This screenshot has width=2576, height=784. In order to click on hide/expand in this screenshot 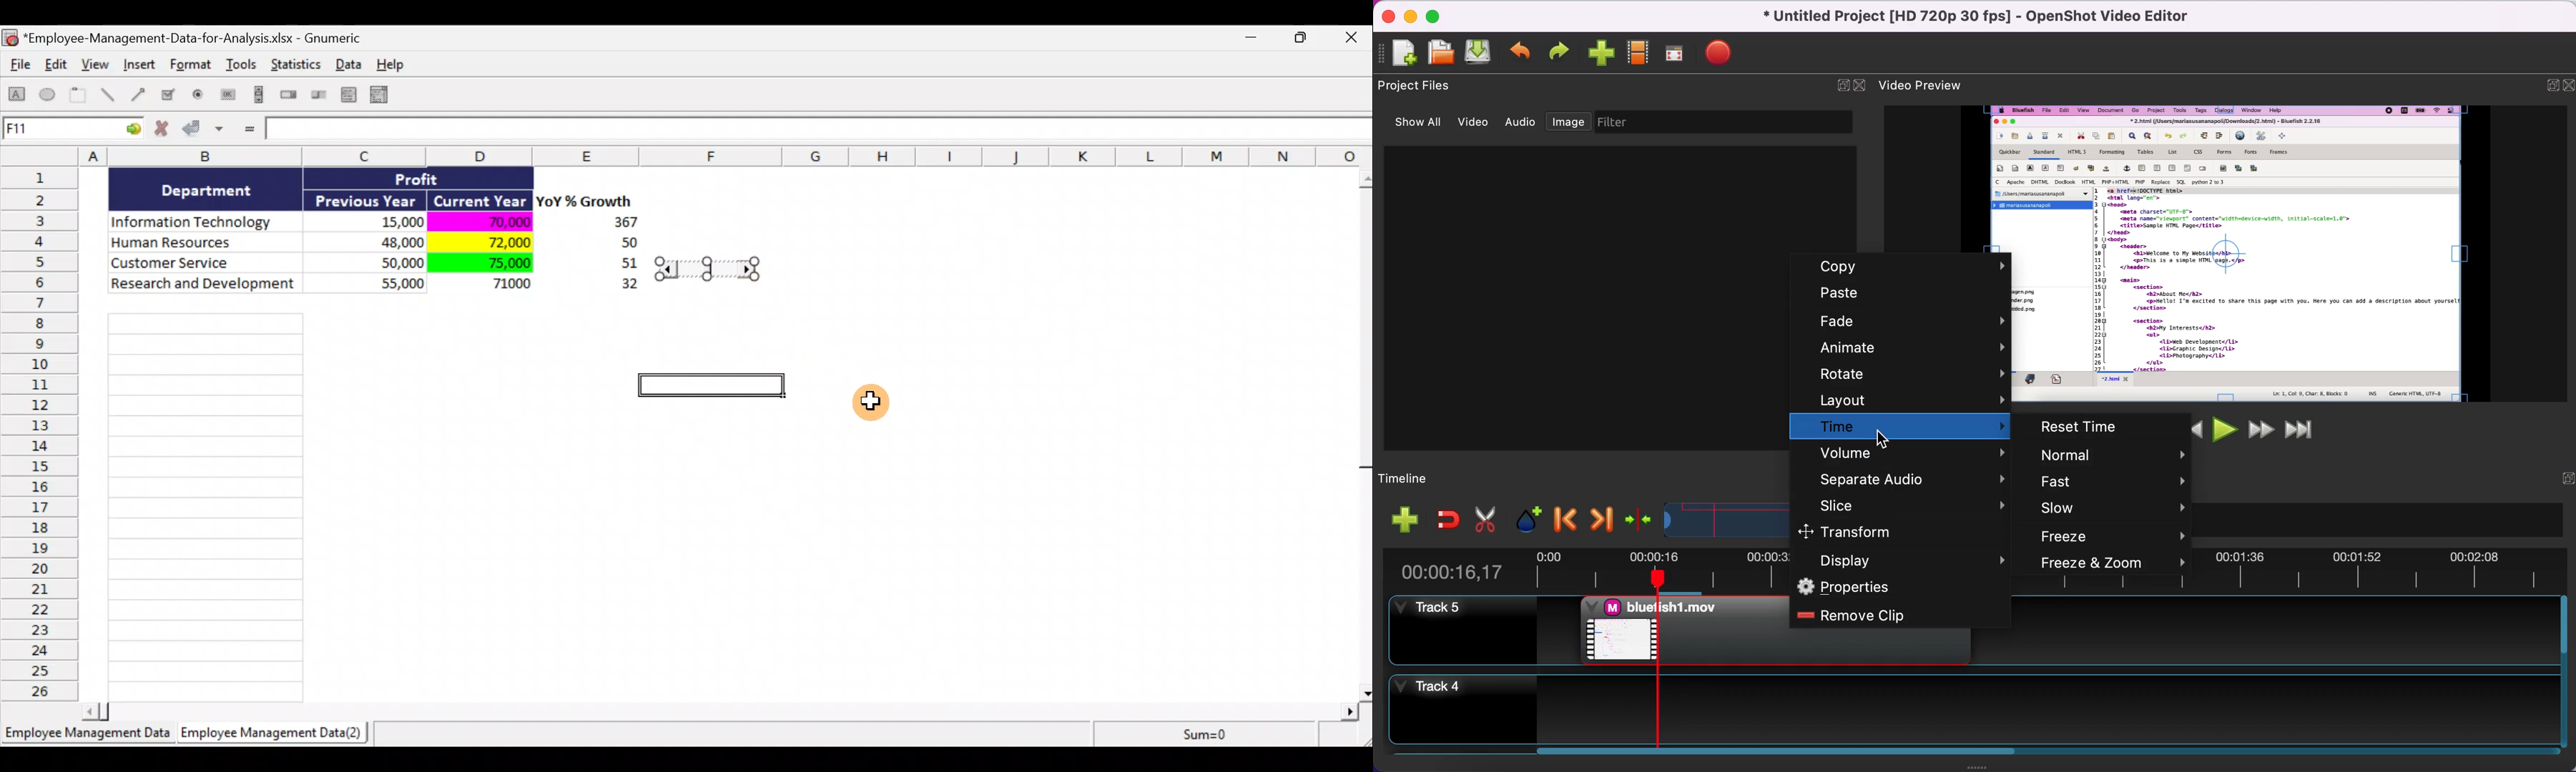, I will do `click(2560, 479)`.